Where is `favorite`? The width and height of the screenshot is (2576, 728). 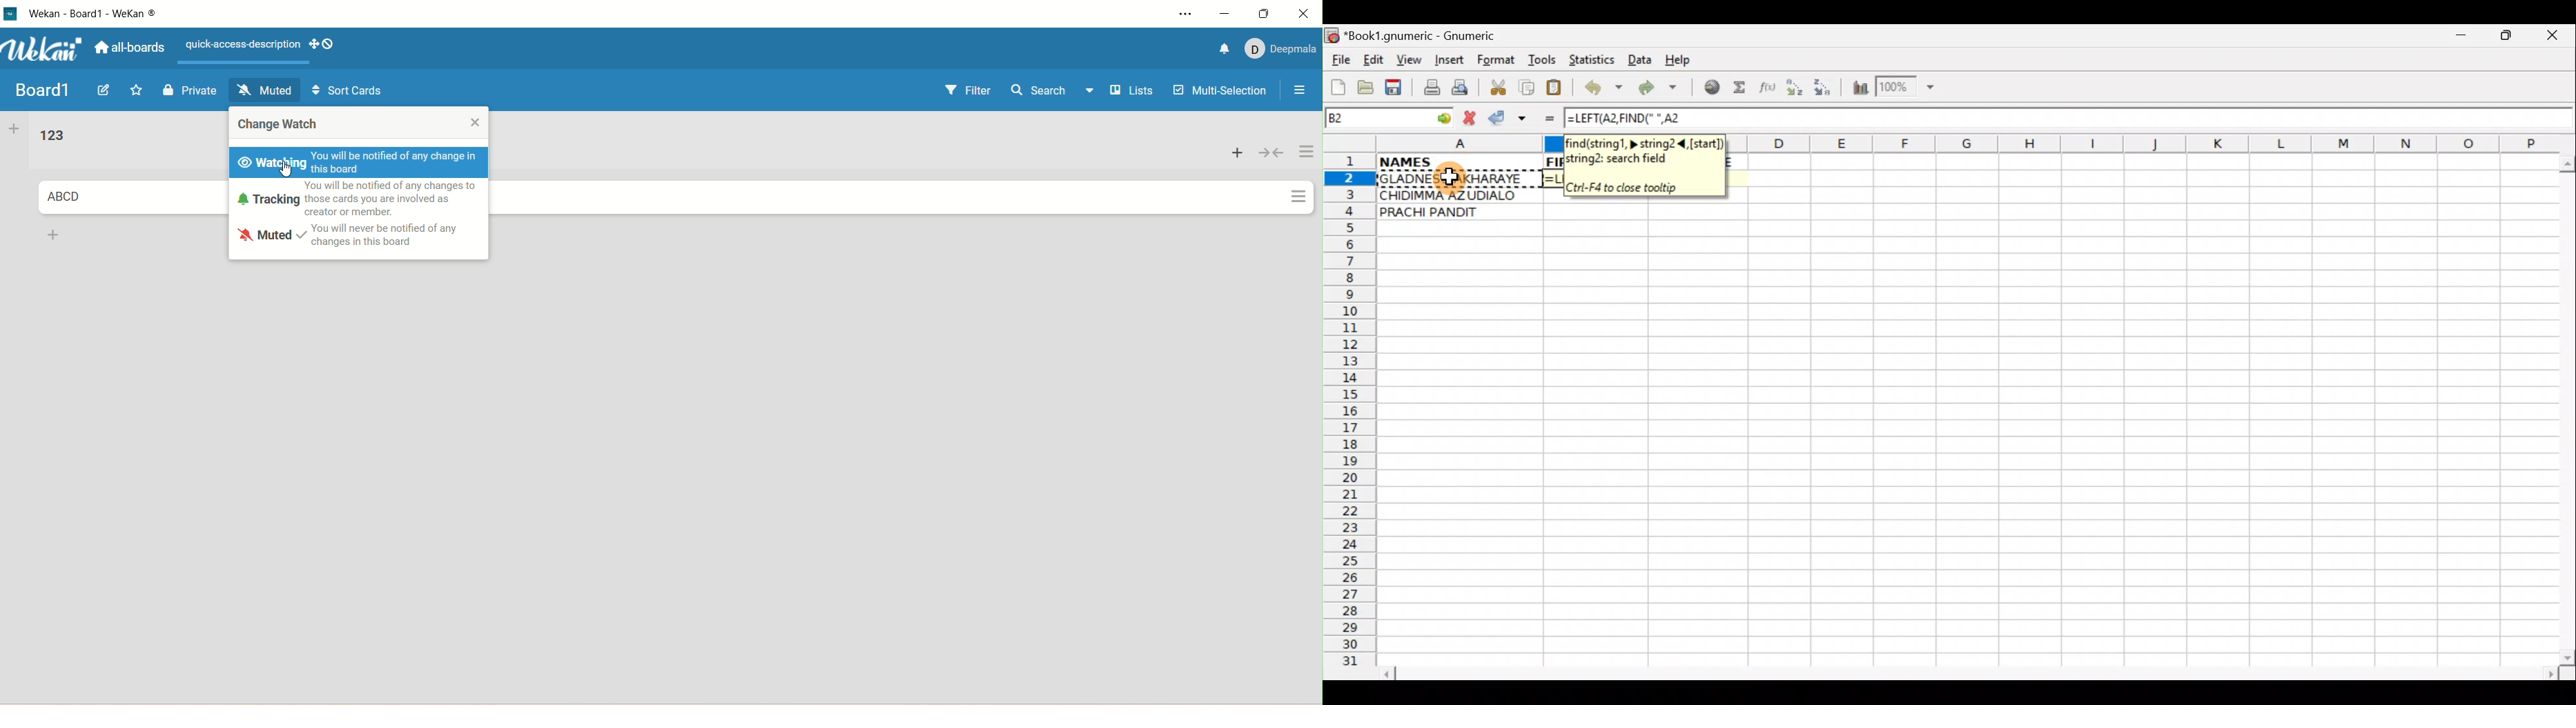 favorite is located at coordinates (141, 91).